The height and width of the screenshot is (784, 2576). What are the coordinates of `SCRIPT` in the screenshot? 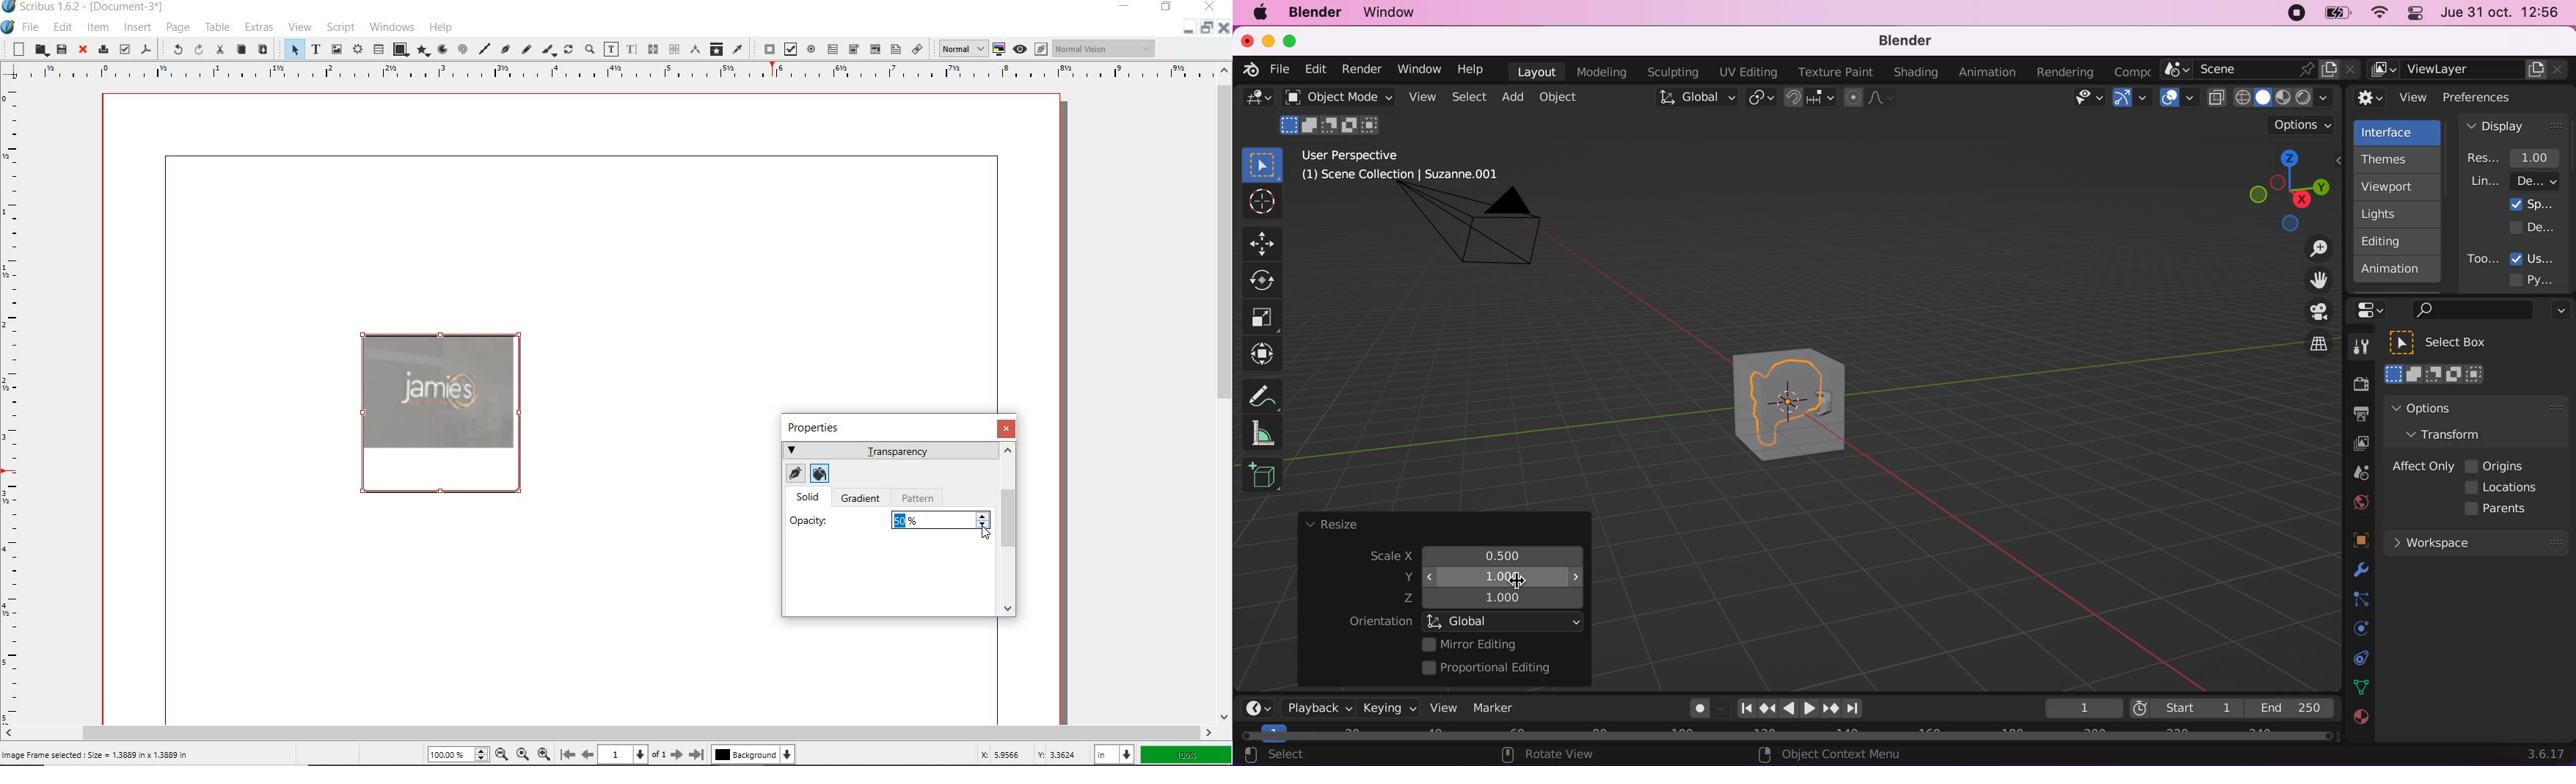 It's located at (340, 27).